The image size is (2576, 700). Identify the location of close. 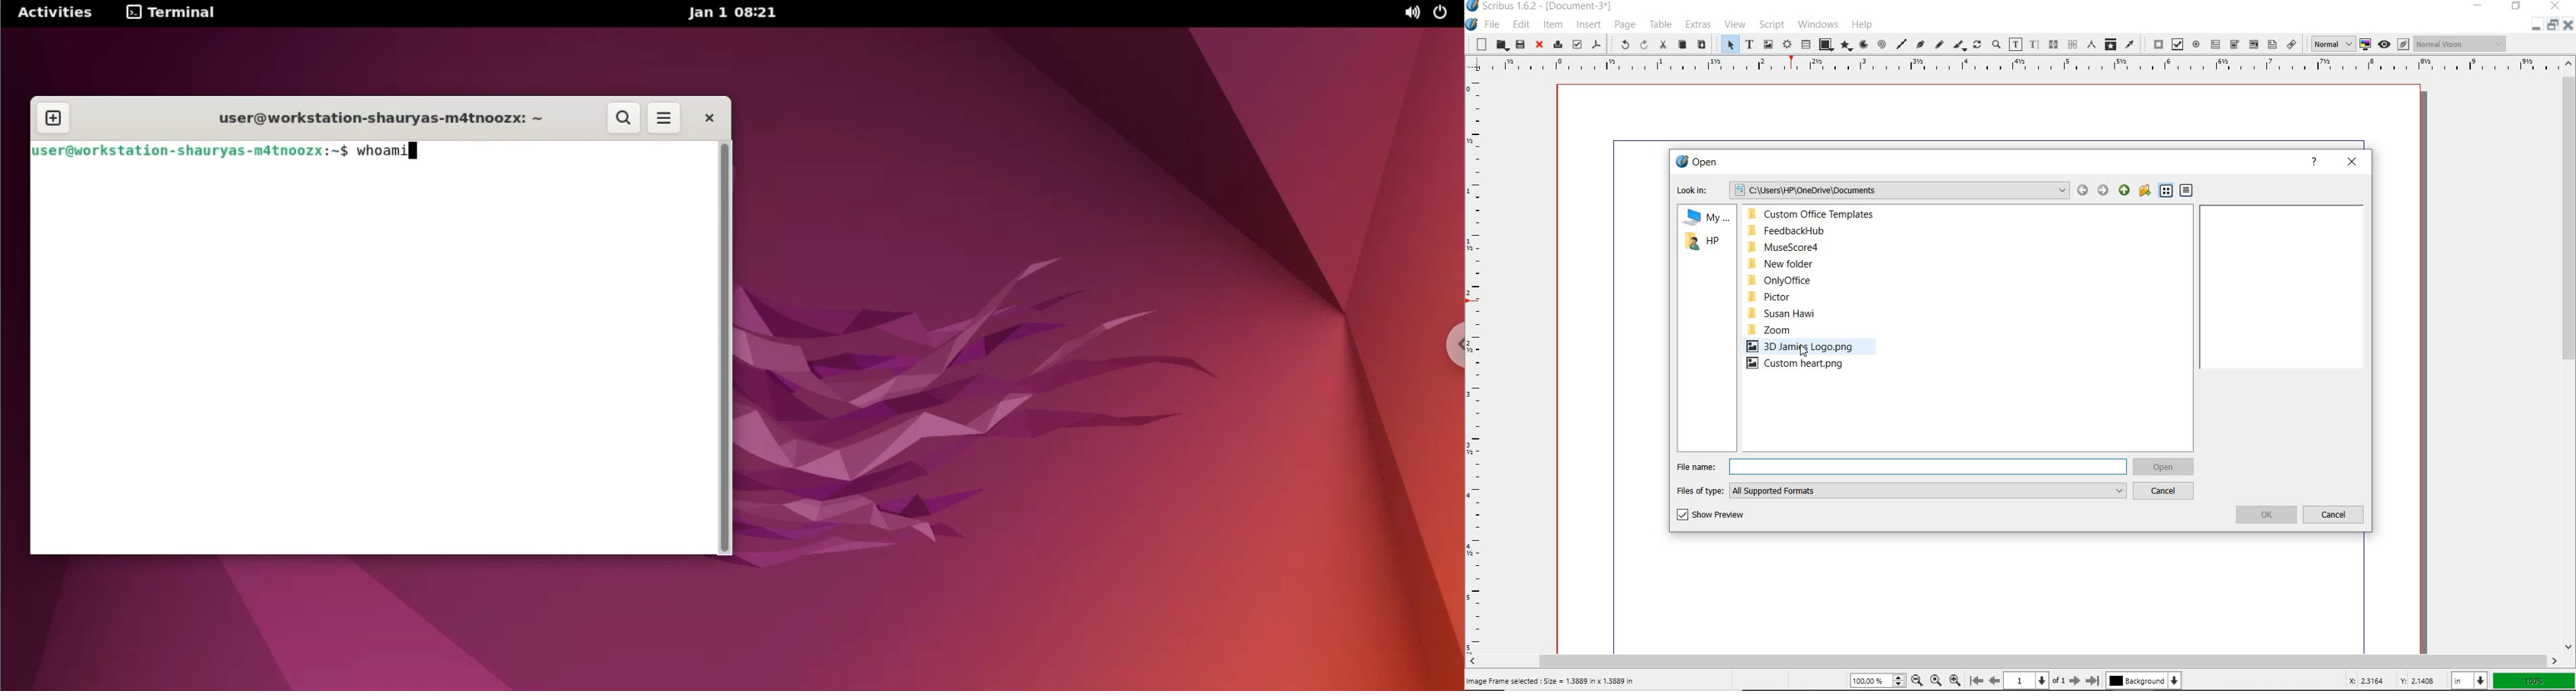
(2569, 24).